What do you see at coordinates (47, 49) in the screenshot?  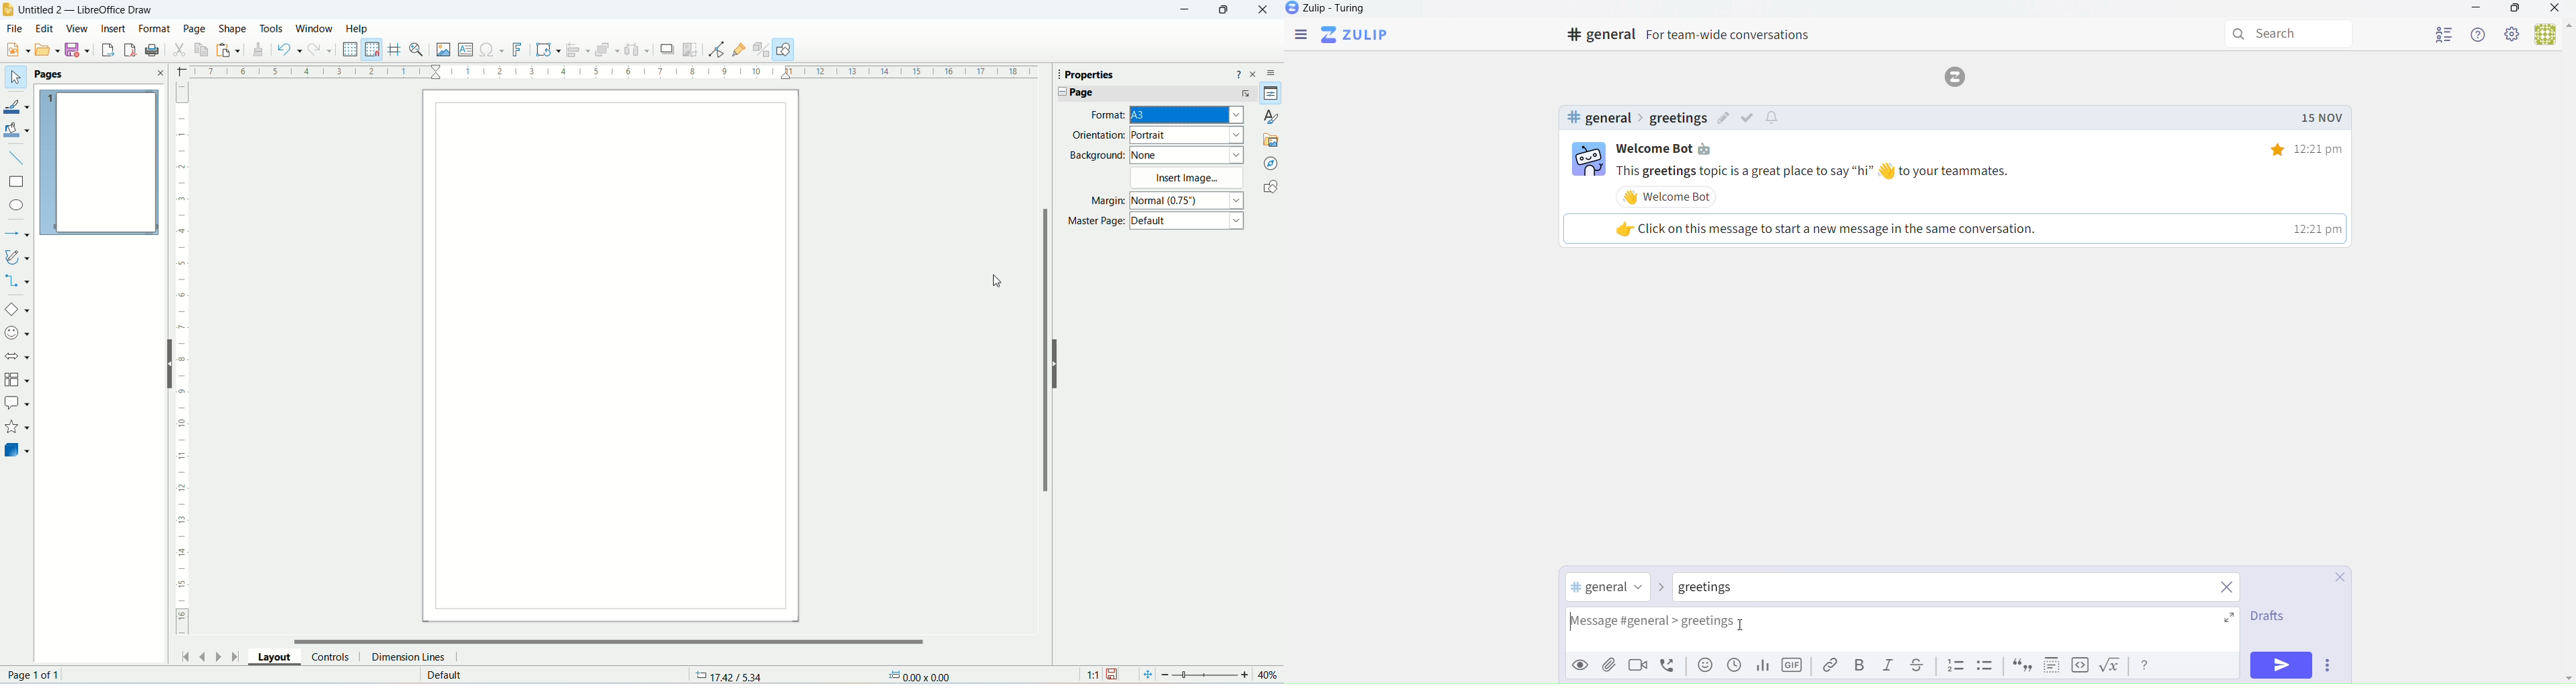 I see `` at bounding box center [47, 49].